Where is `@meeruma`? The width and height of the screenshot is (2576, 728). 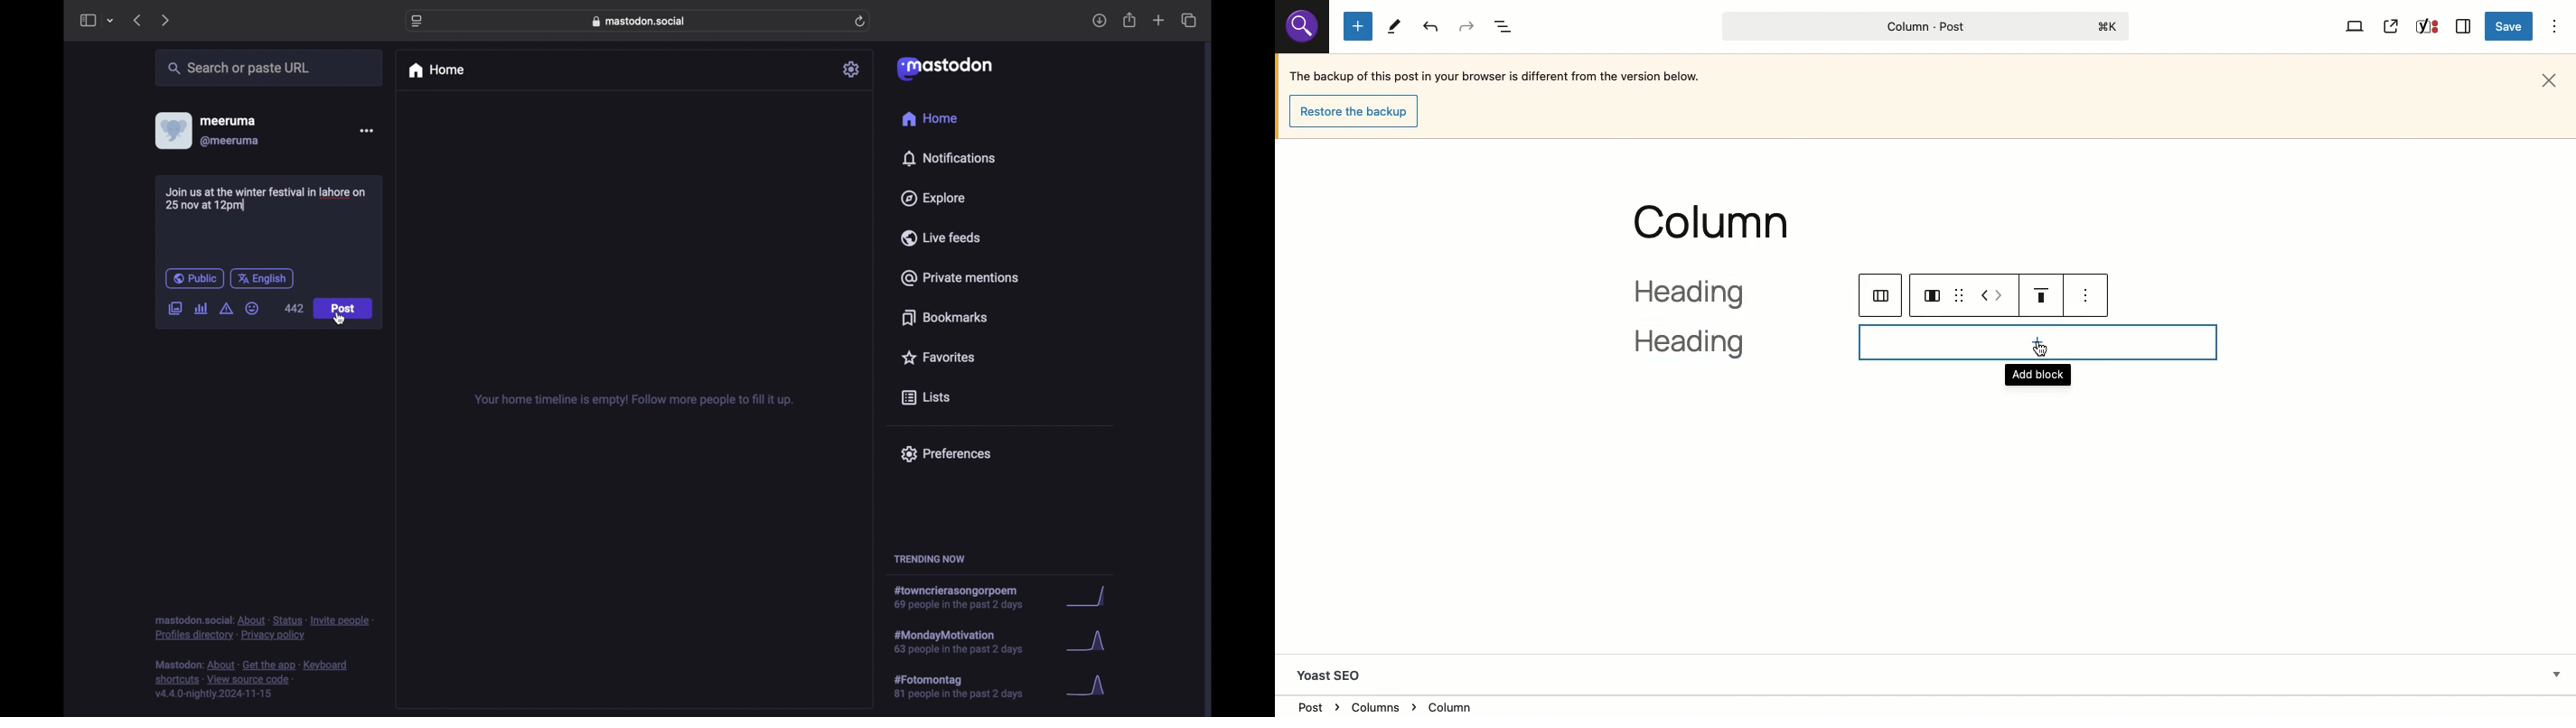 @meeruma is located at coordinates (230, 141).